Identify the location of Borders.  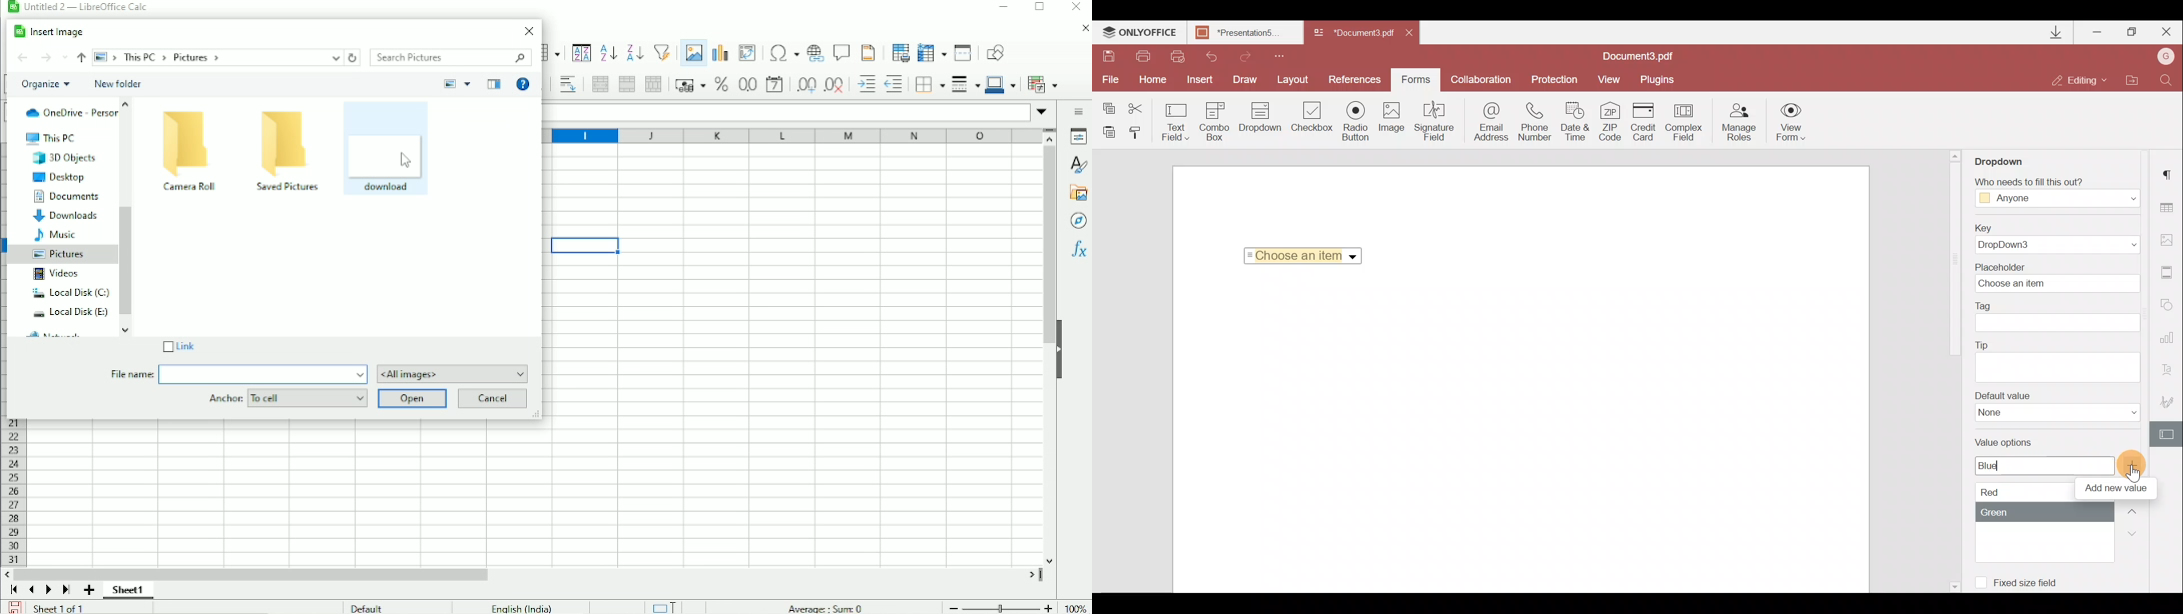
(929, 86).